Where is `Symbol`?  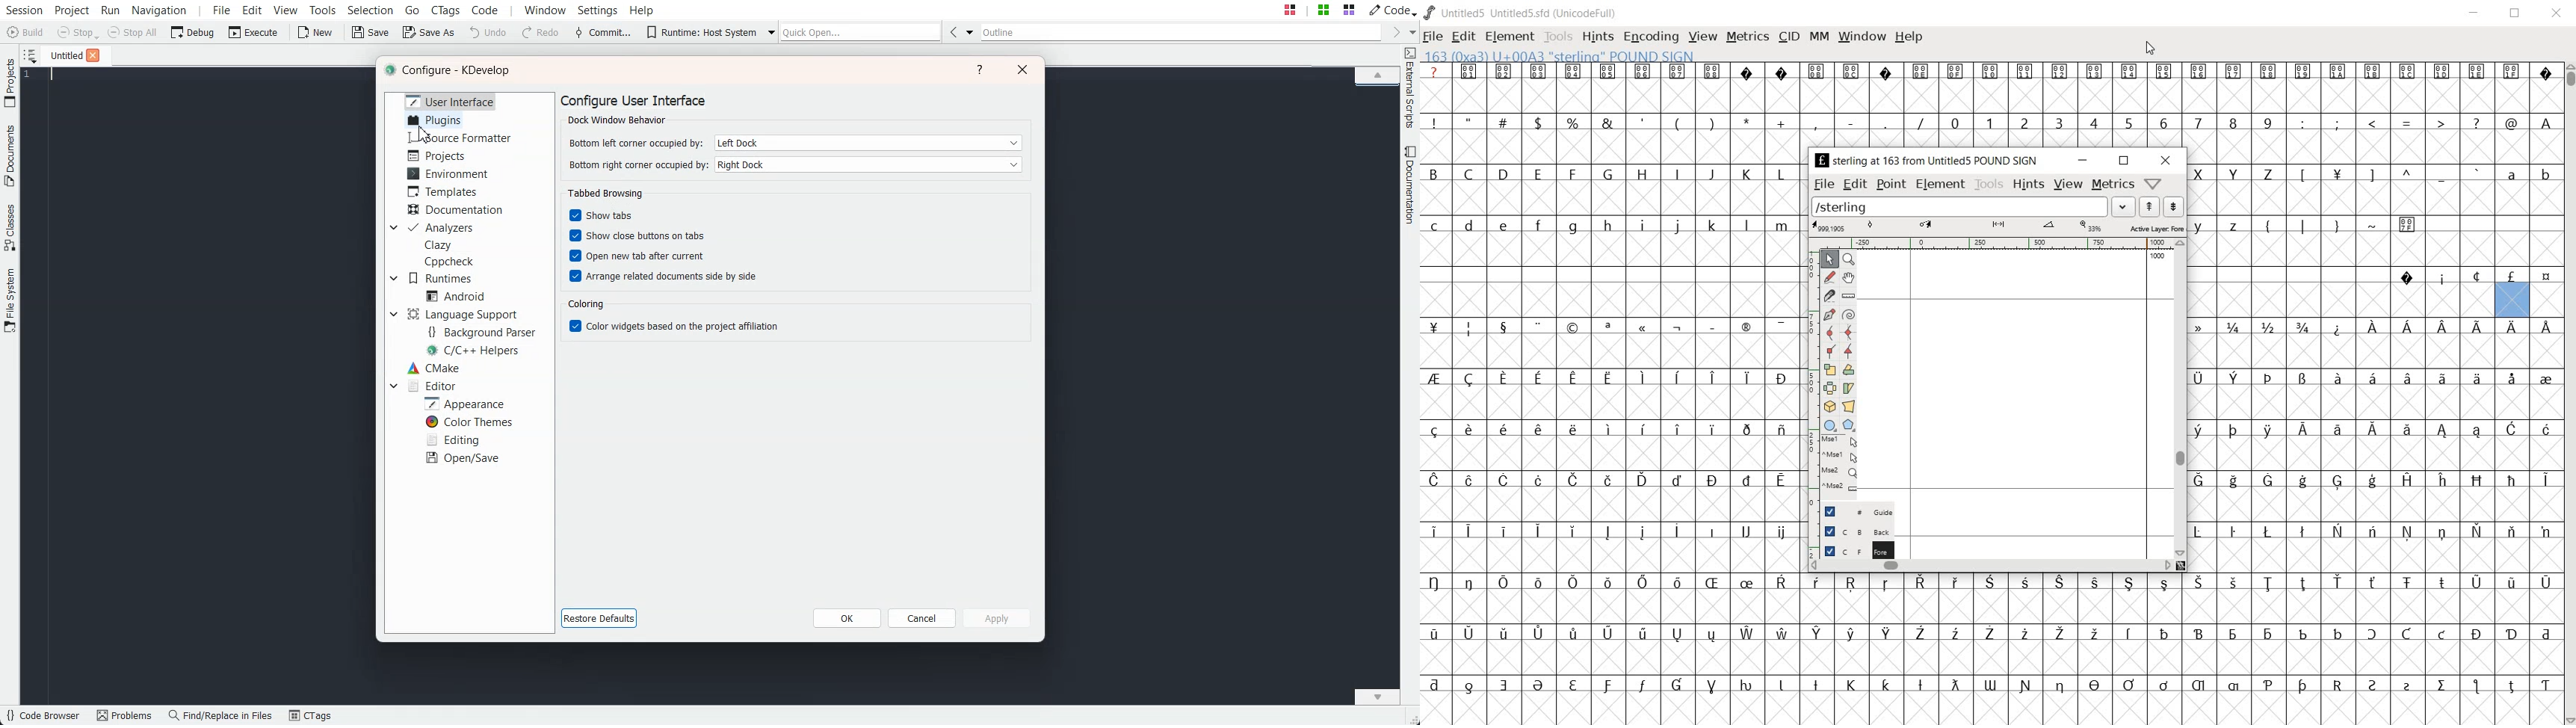
Symbol is located at coordinates (1991, 72).